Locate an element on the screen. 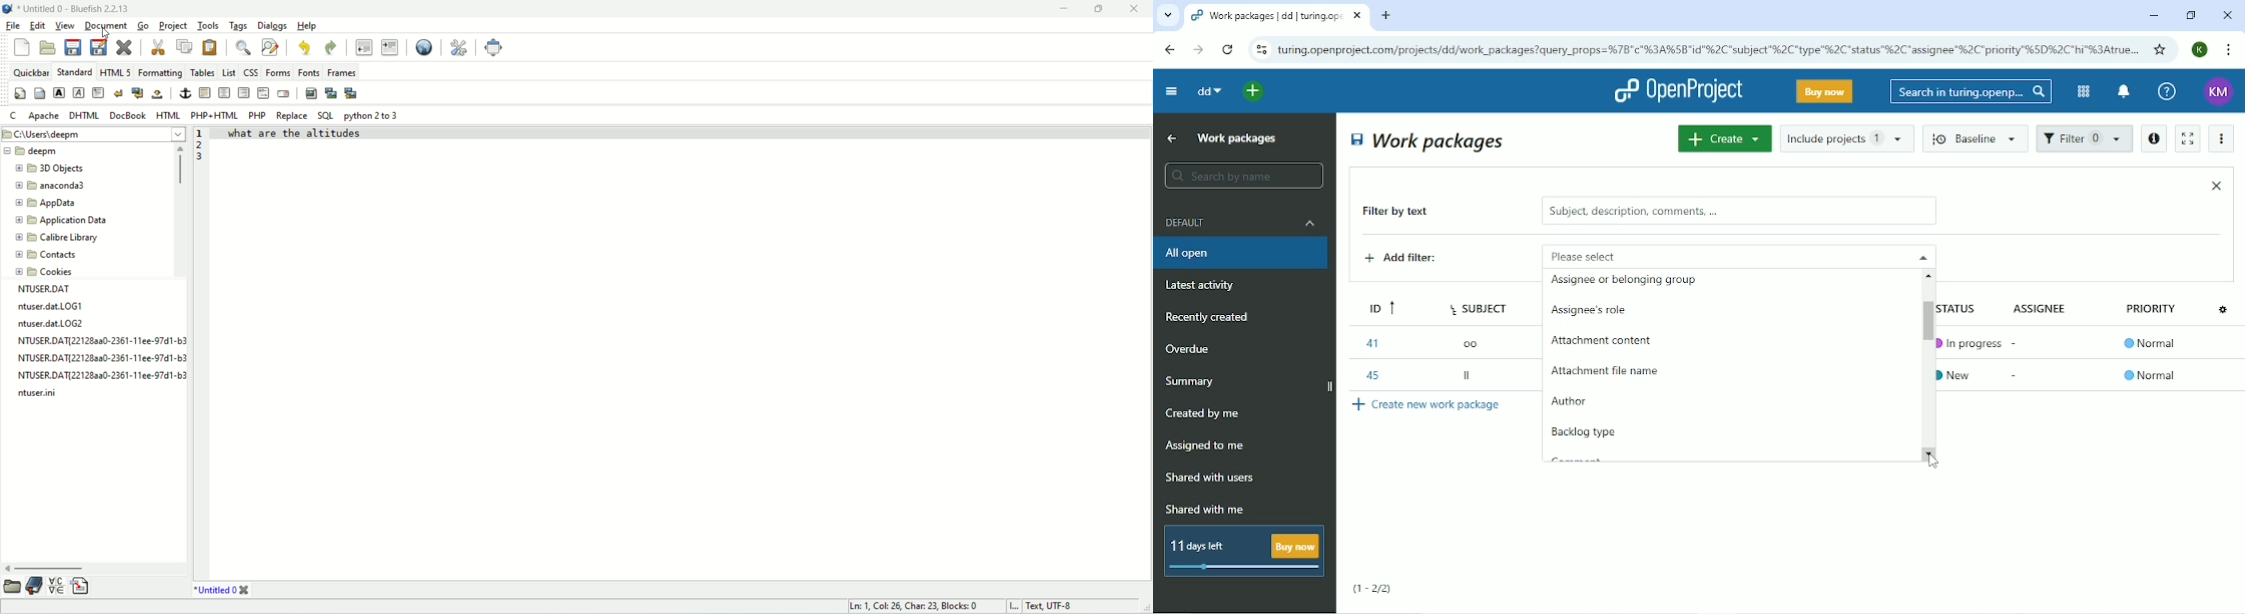 The width and height of the screenshot is (2268, 616). Please select is located at coordinates (1711, 255).